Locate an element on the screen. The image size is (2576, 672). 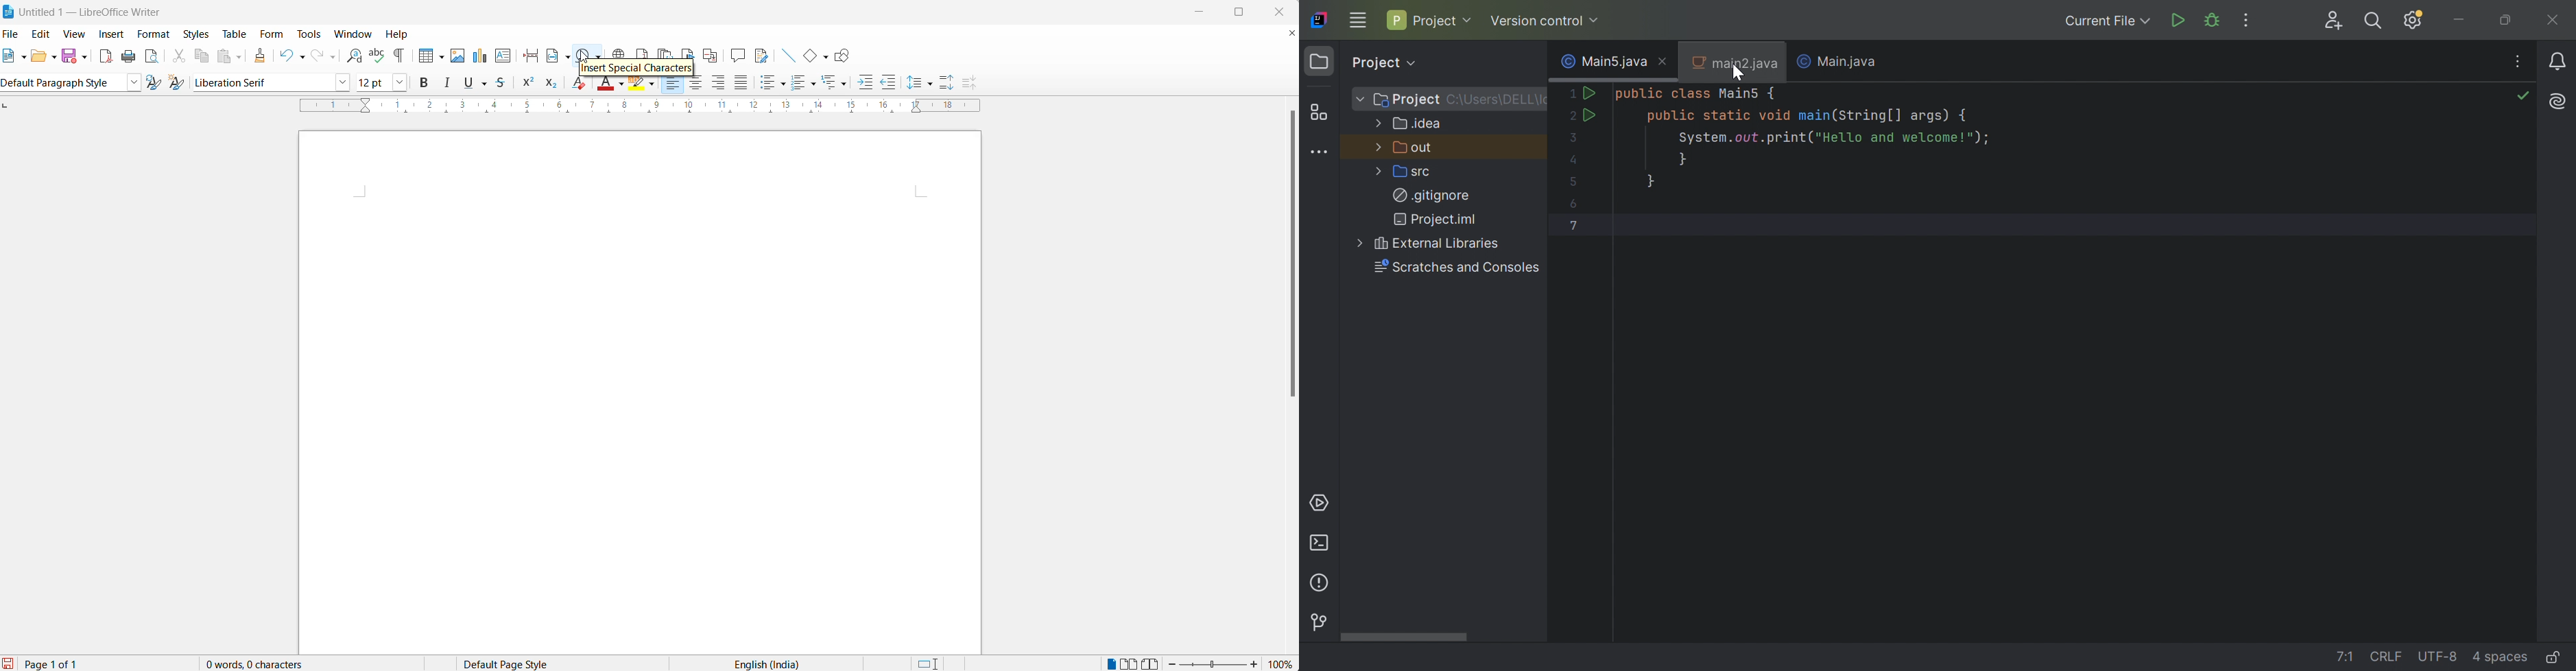
zoom increase is located at coordinates (1257, 664).